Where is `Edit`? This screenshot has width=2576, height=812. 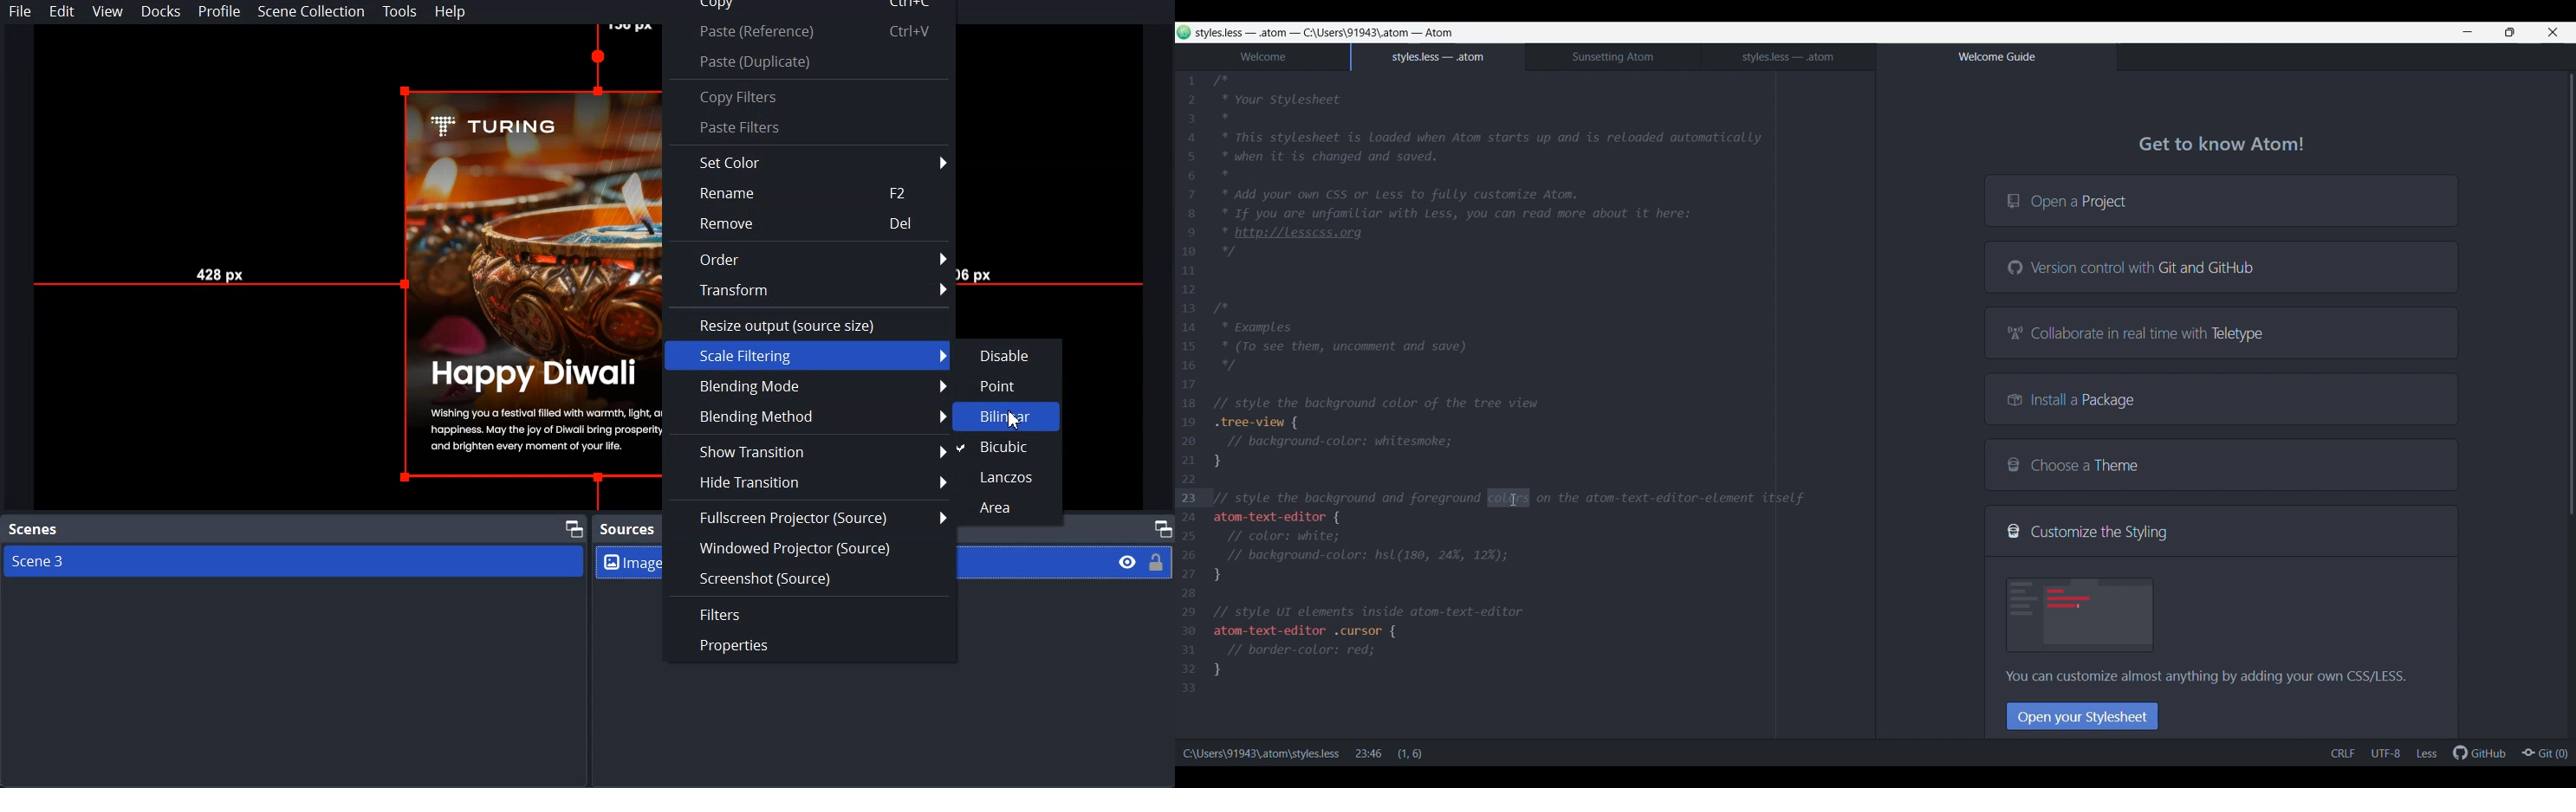 Edit is located at coordinates (62, 12).